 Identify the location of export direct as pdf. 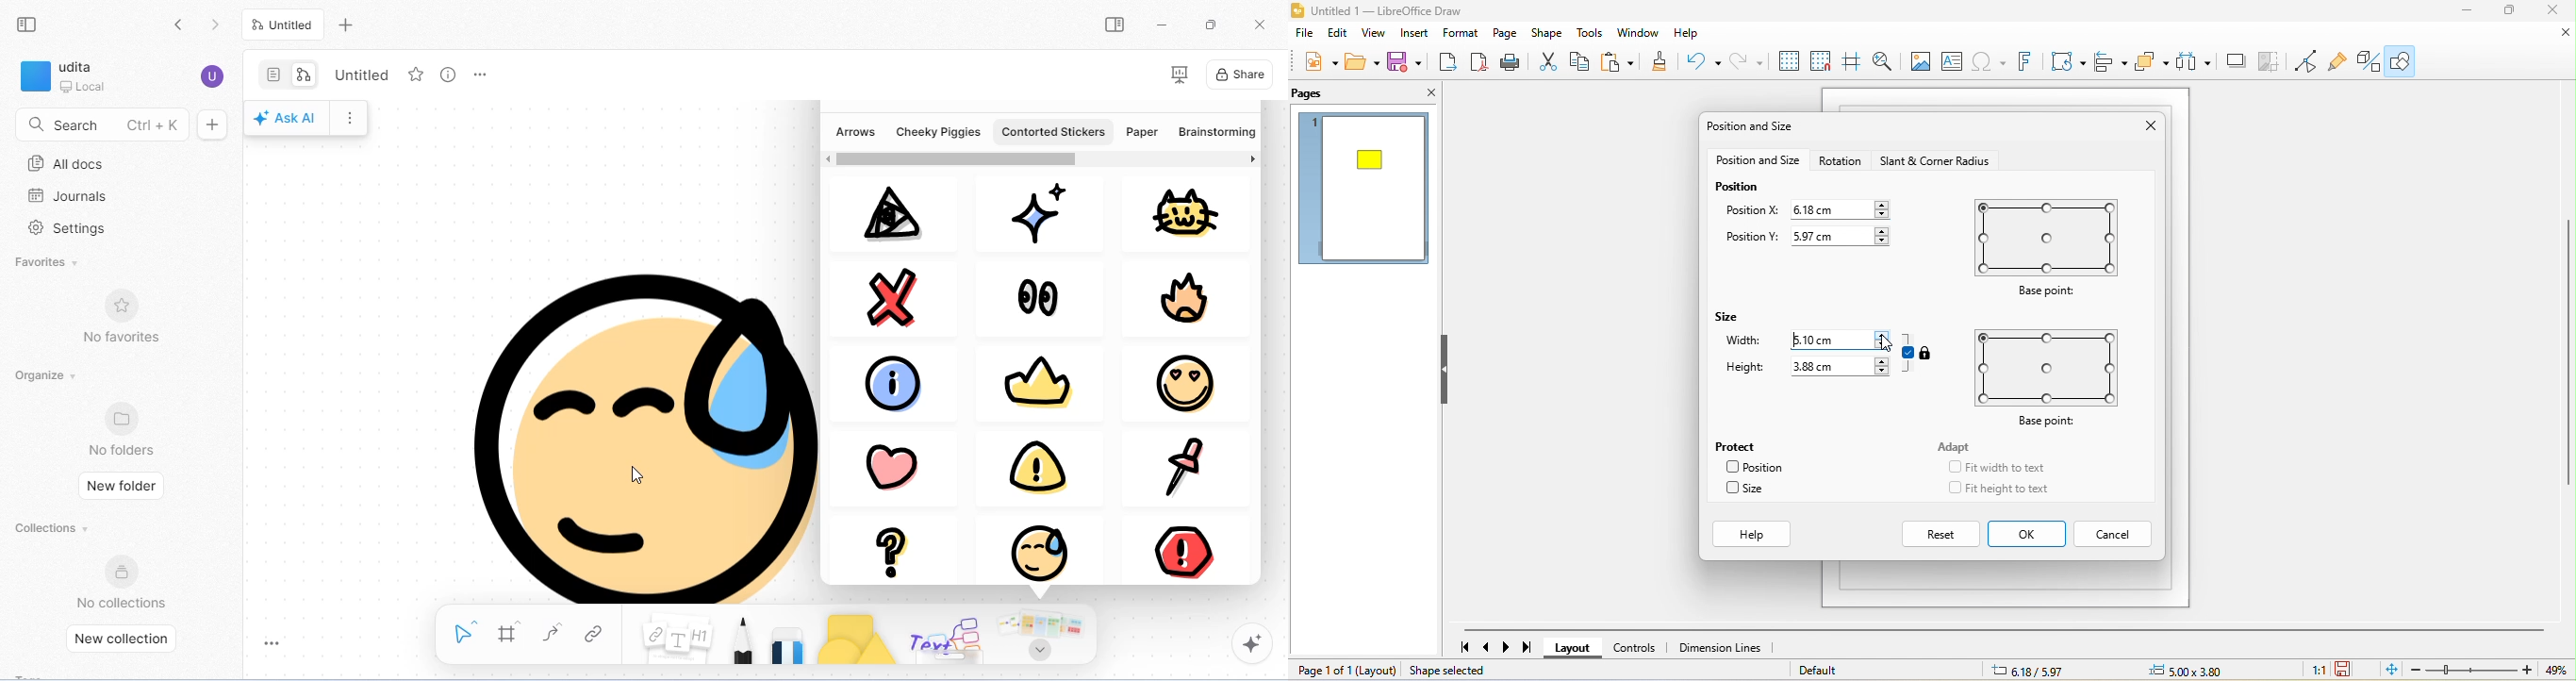
(1478, 64).